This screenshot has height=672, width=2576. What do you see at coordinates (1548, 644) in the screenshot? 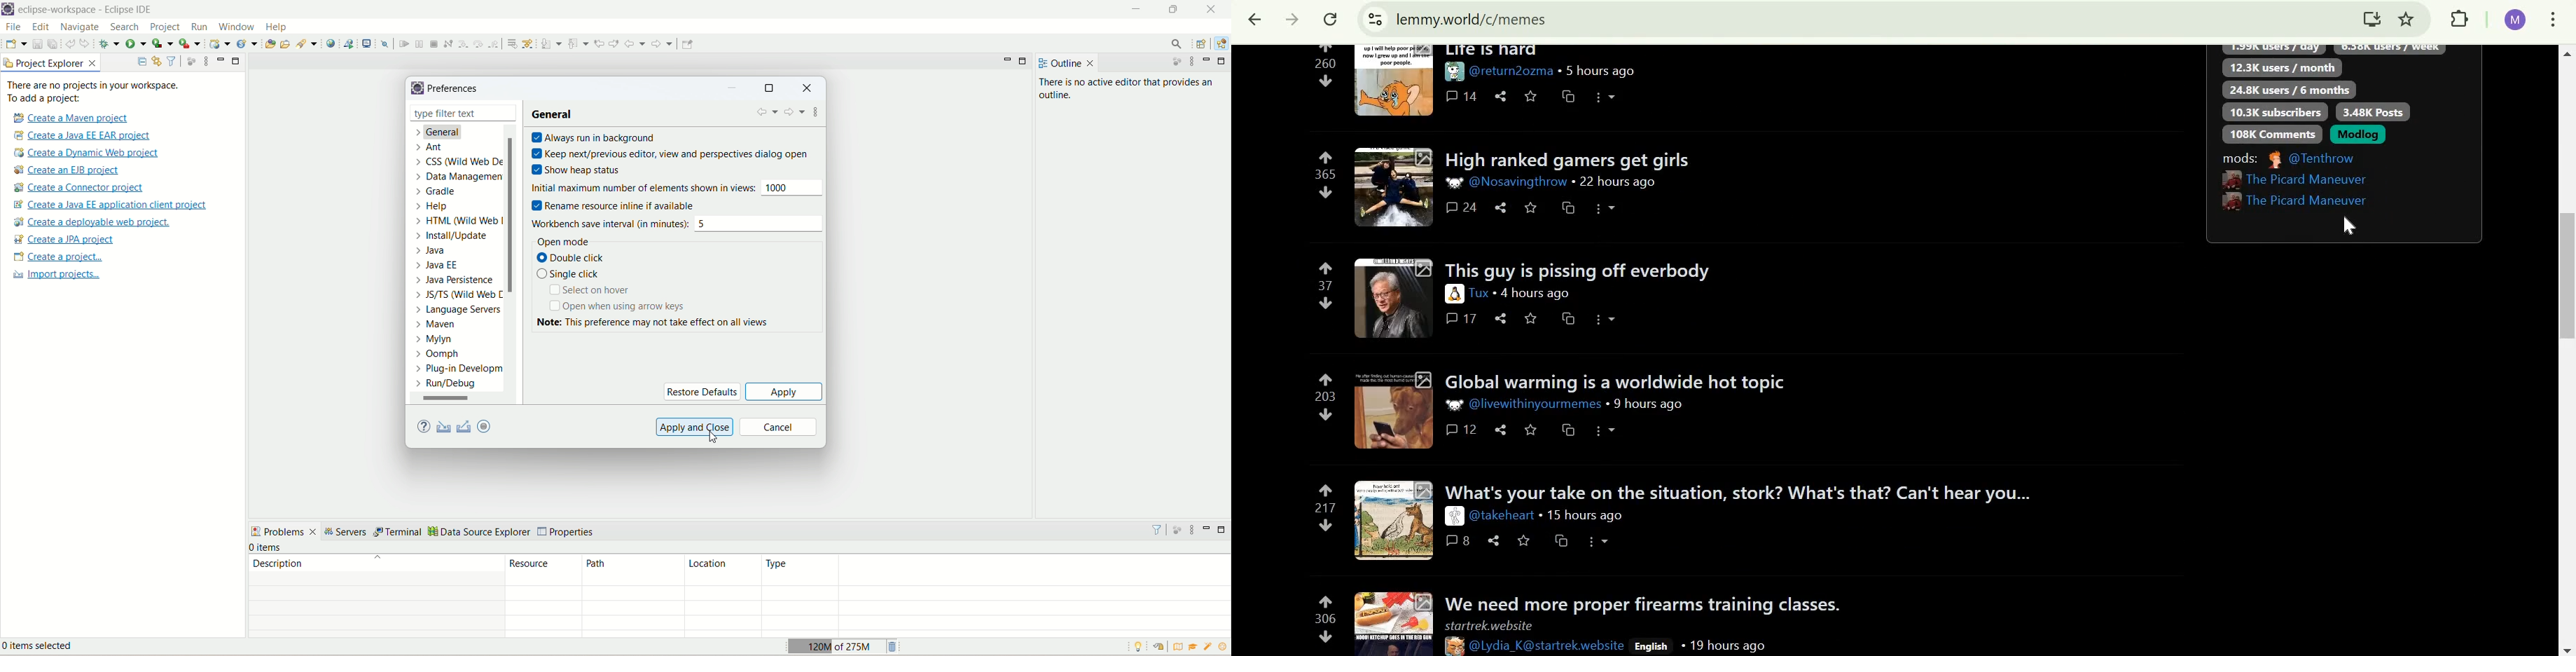
I see `User Ids` at bounding box center [1548, 644].